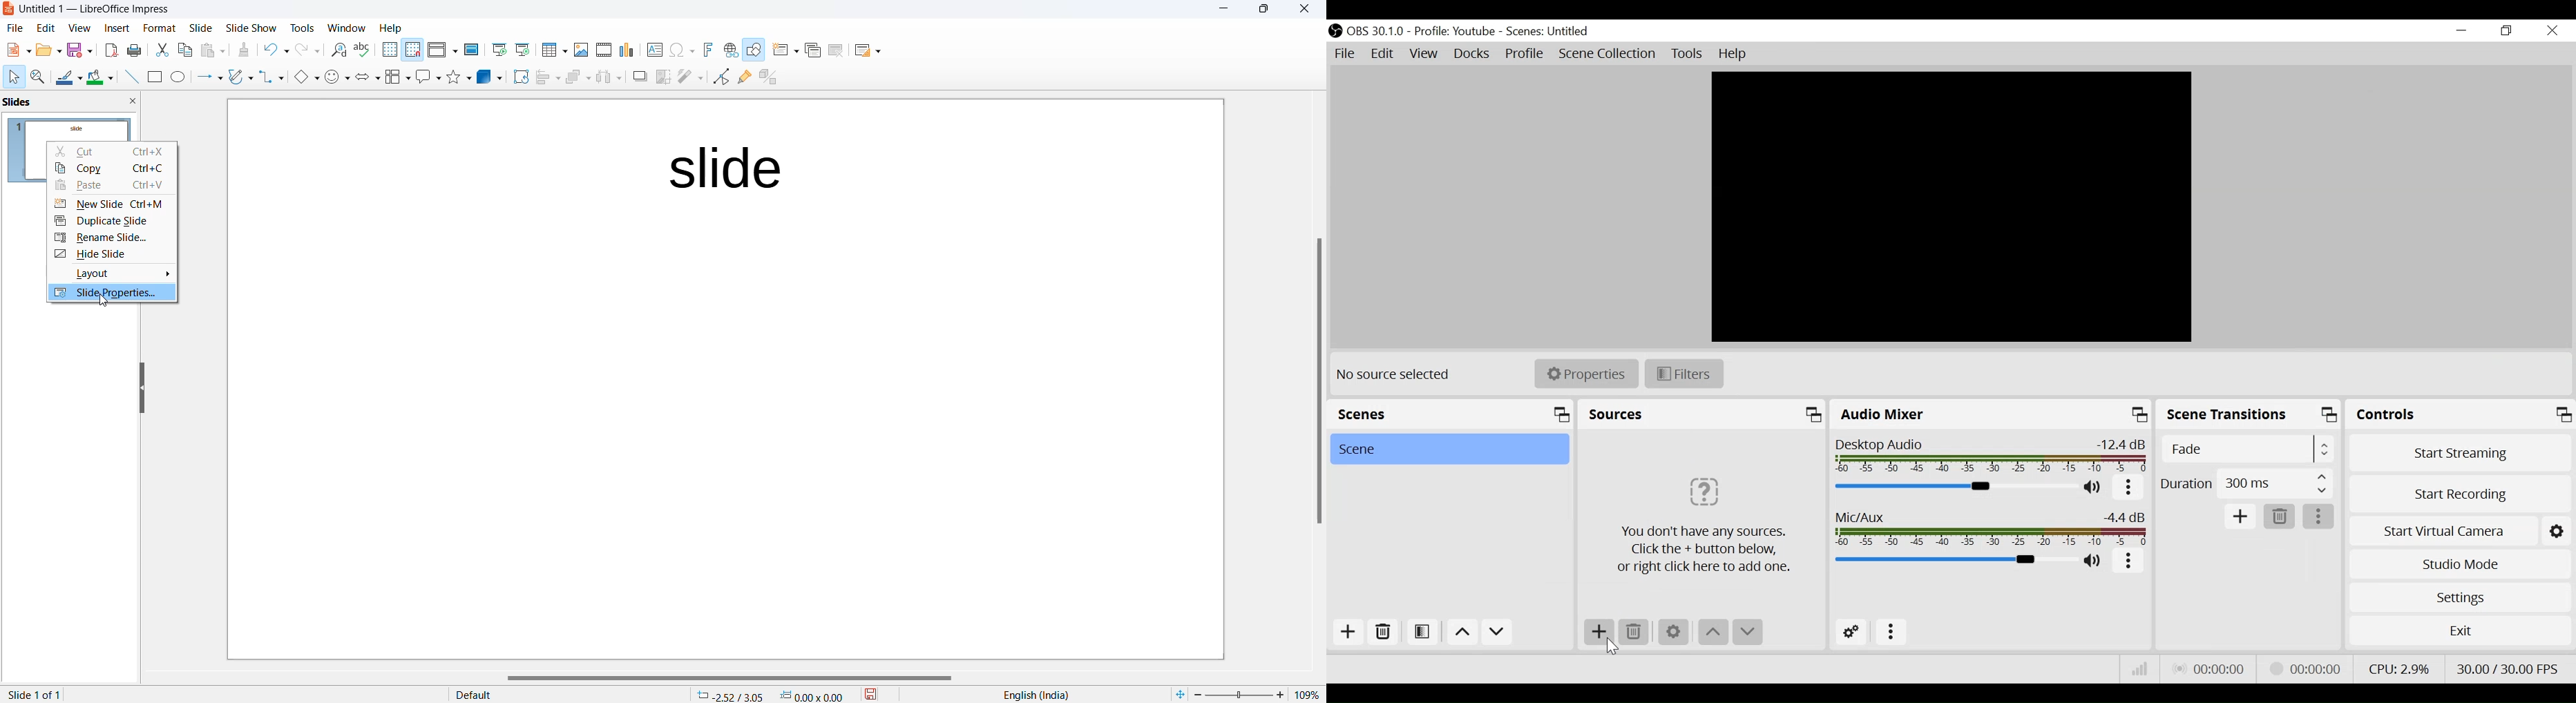 This screenshot has height=728, width=2576. What do you see at coordinates (1239, 693) in the screenshot?
I see `zoom slider` at bounding box center [1239, 693].